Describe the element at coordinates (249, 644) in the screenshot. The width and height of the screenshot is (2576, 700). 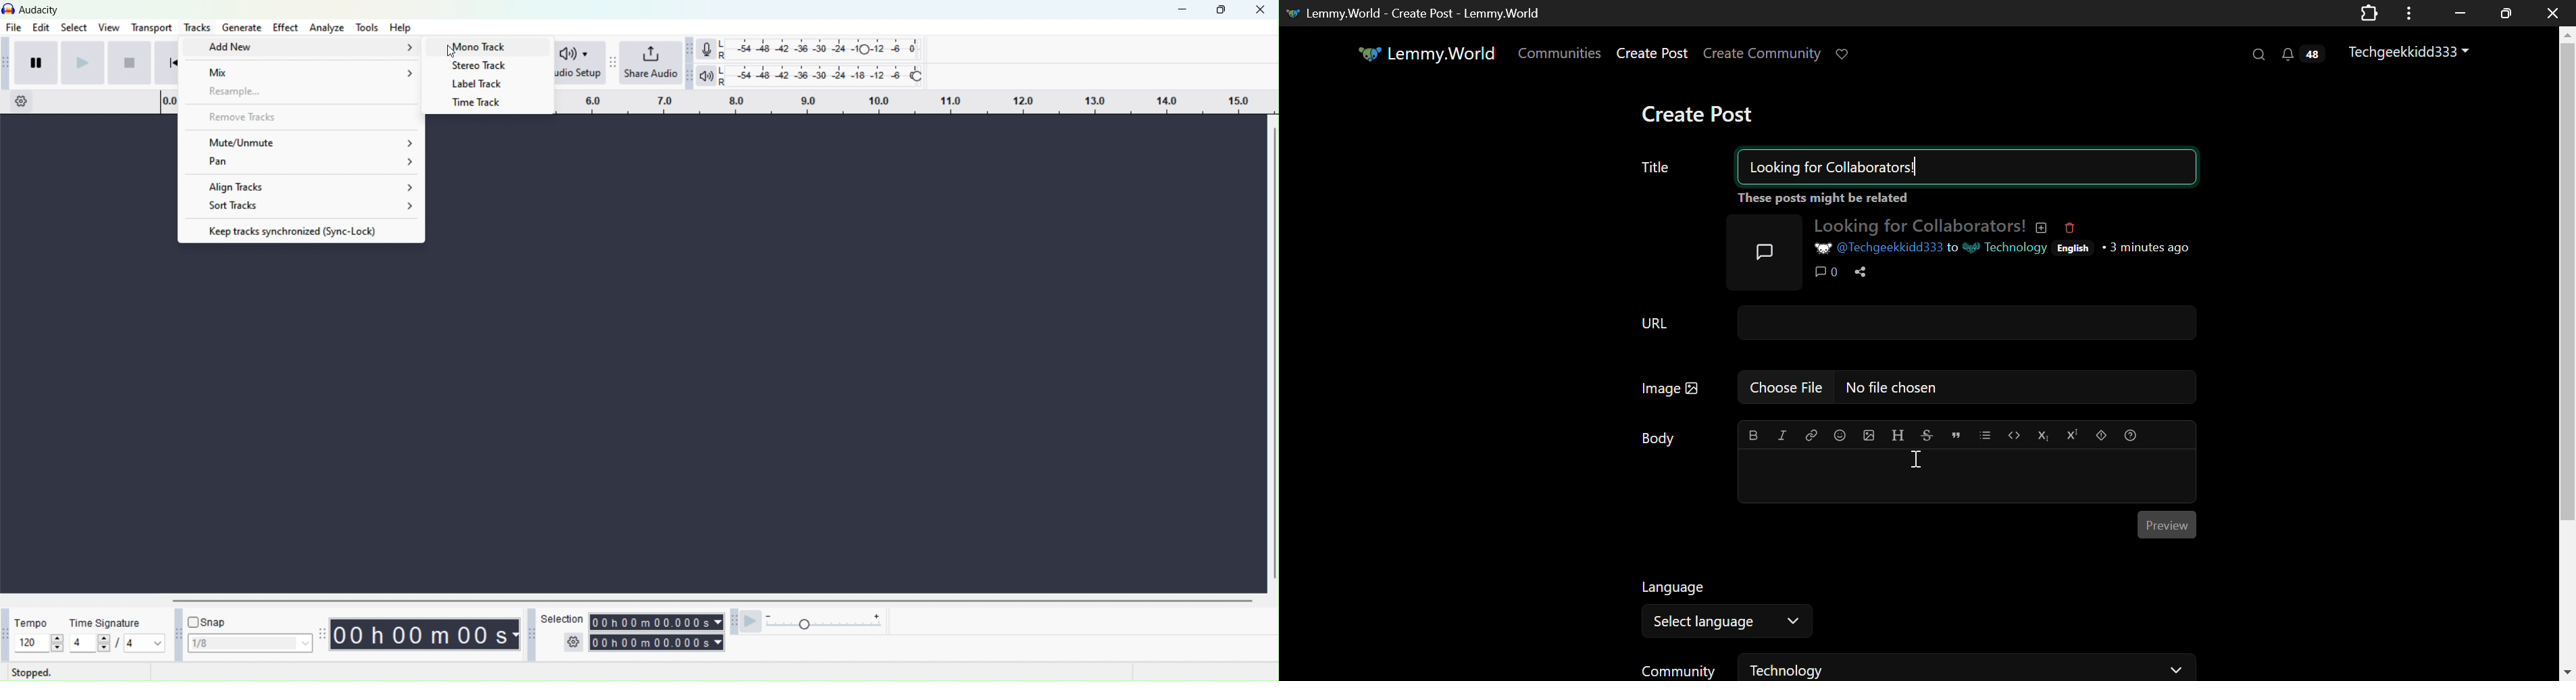
I see `Snap selection` at that location.